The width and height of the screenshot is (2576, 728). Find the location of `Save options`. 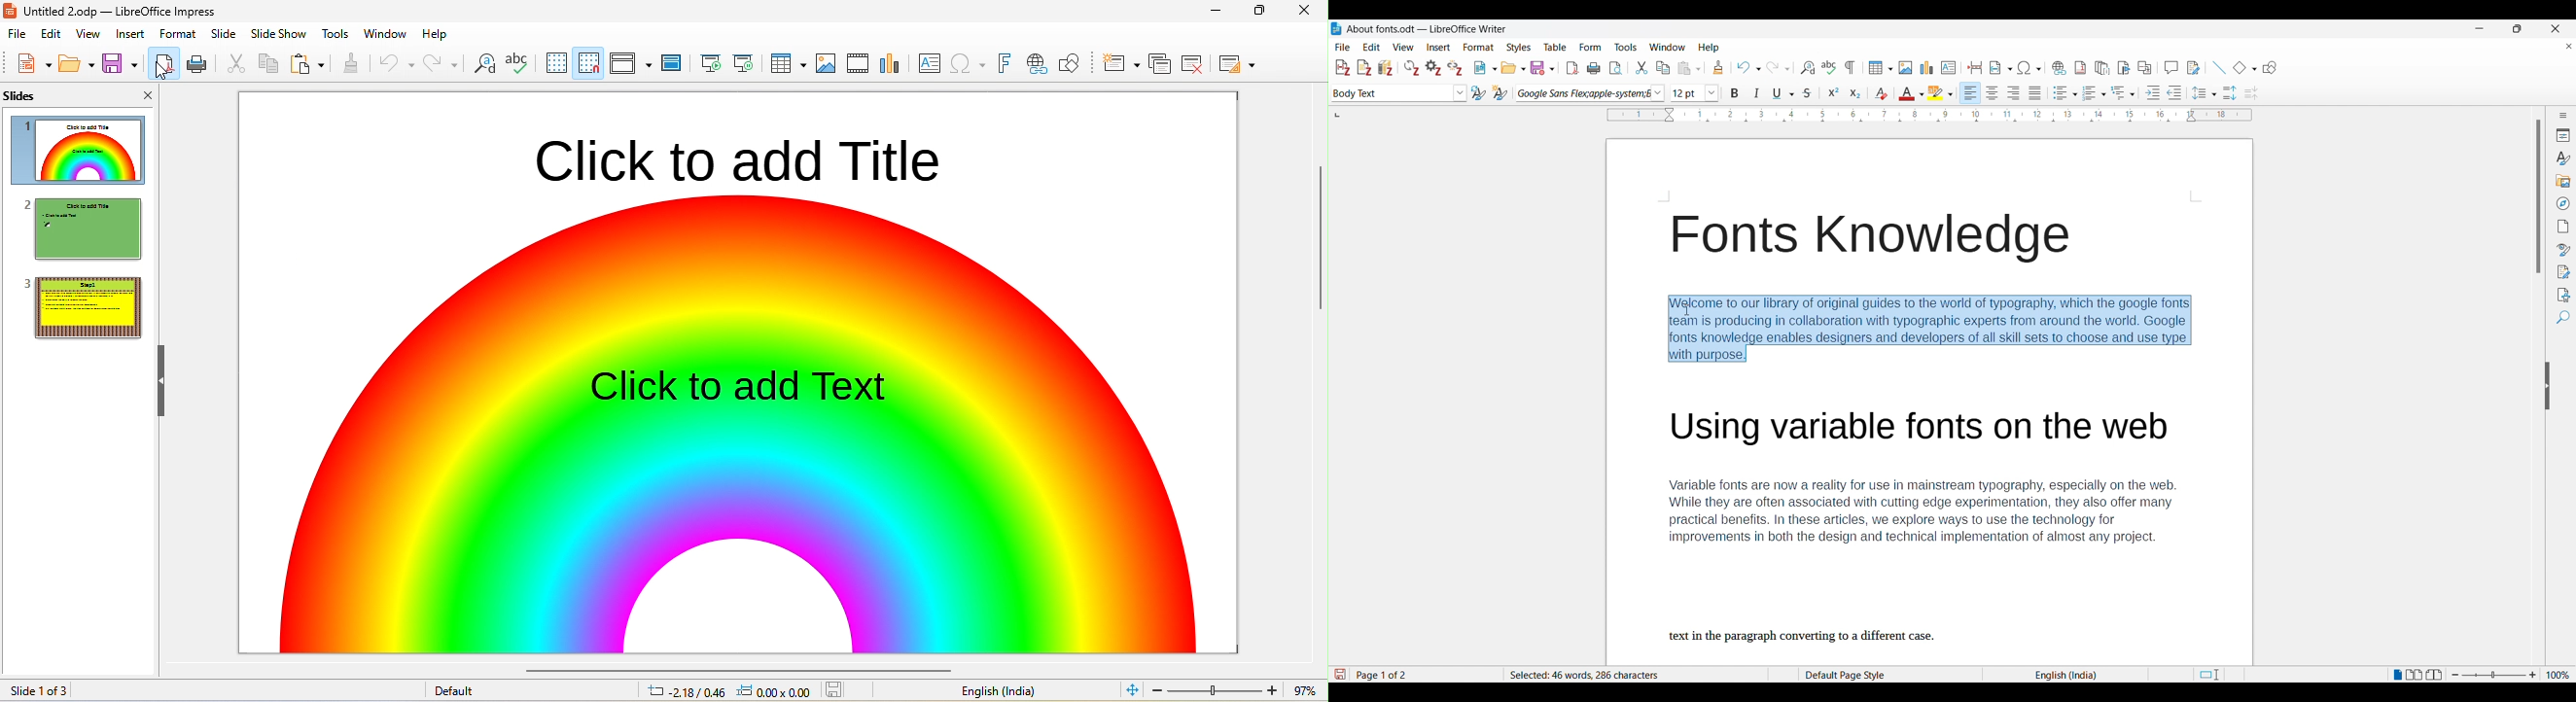

Save options is located at coordinates (1542, 68).